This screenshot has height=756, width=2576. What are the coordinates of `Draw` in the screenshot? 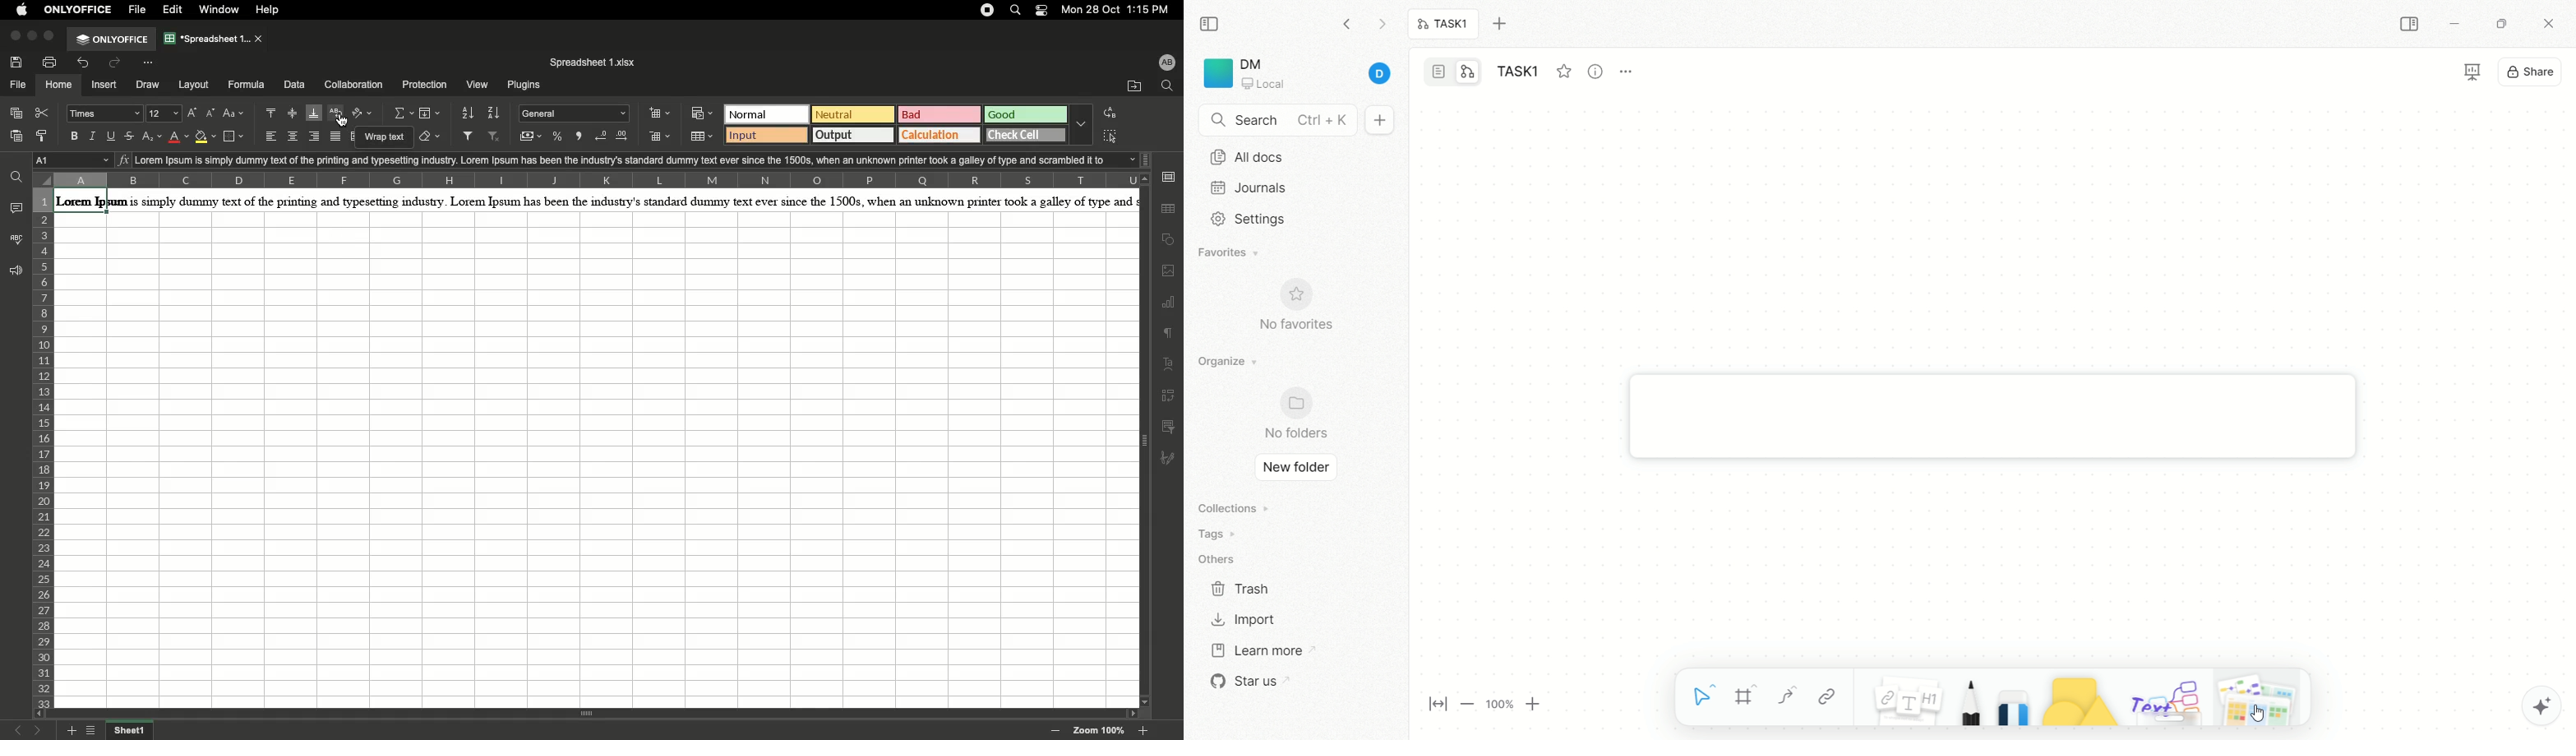 It's located at (148, 86).